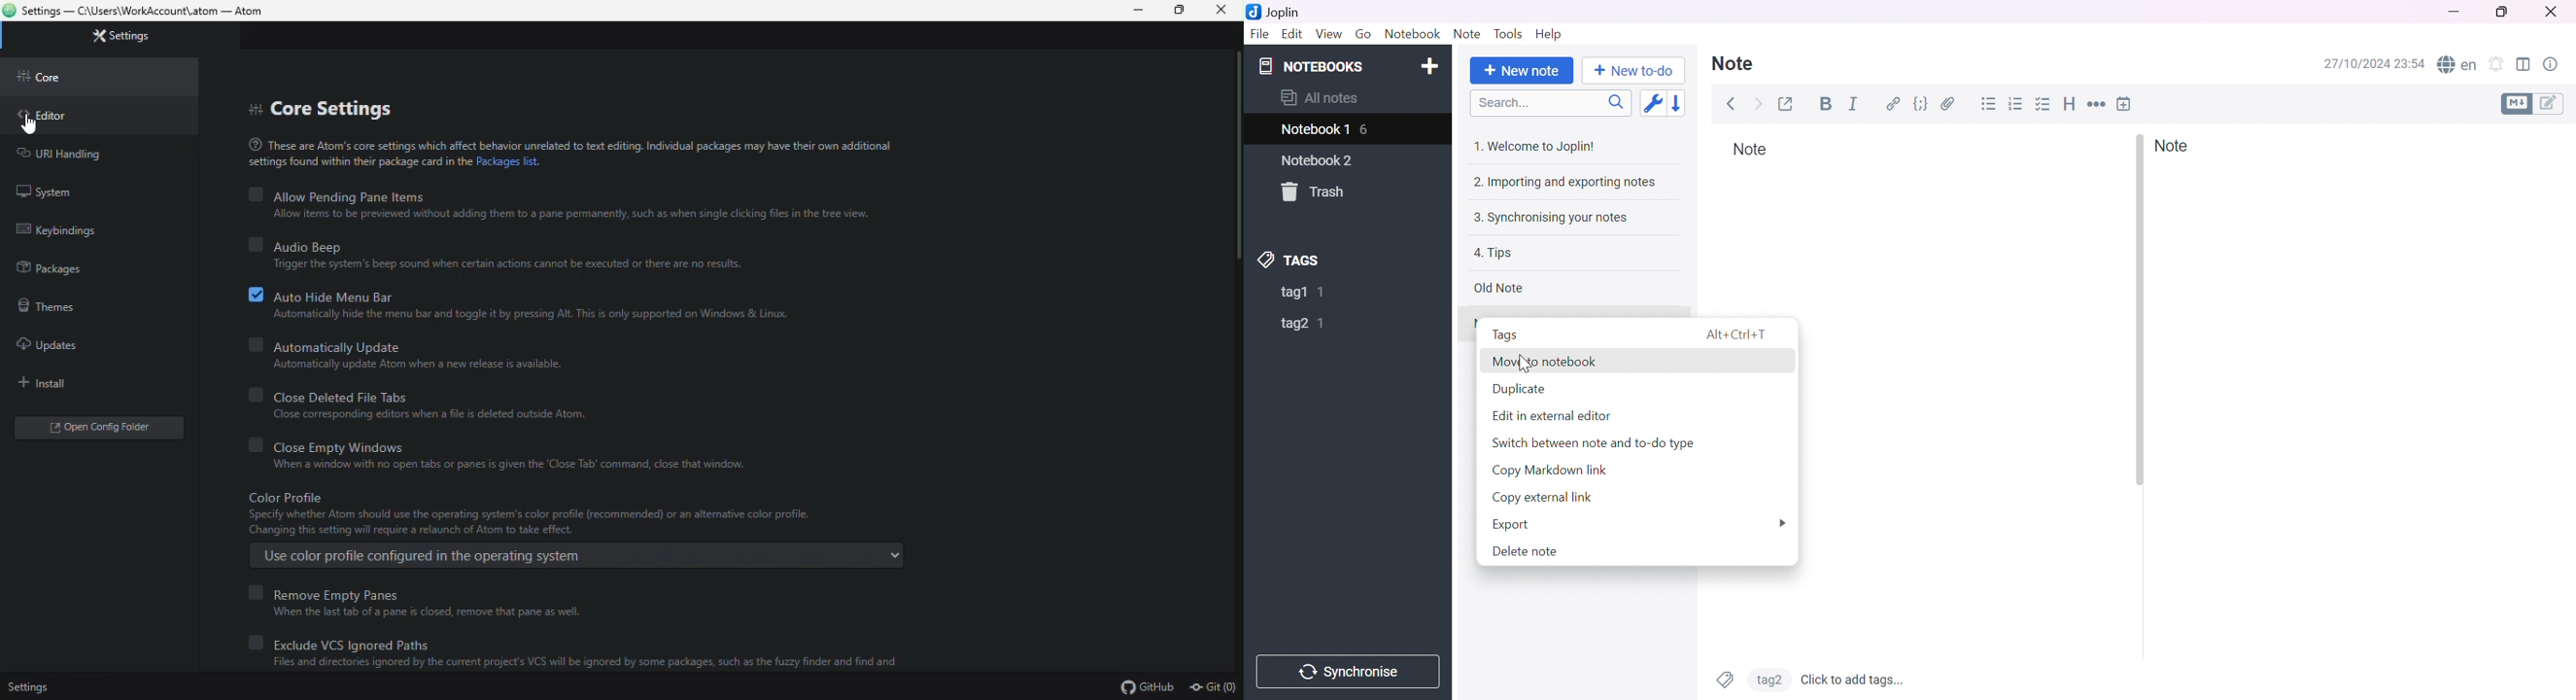  I want to click on Use color profile configured in the operating system, so click(575, 558).